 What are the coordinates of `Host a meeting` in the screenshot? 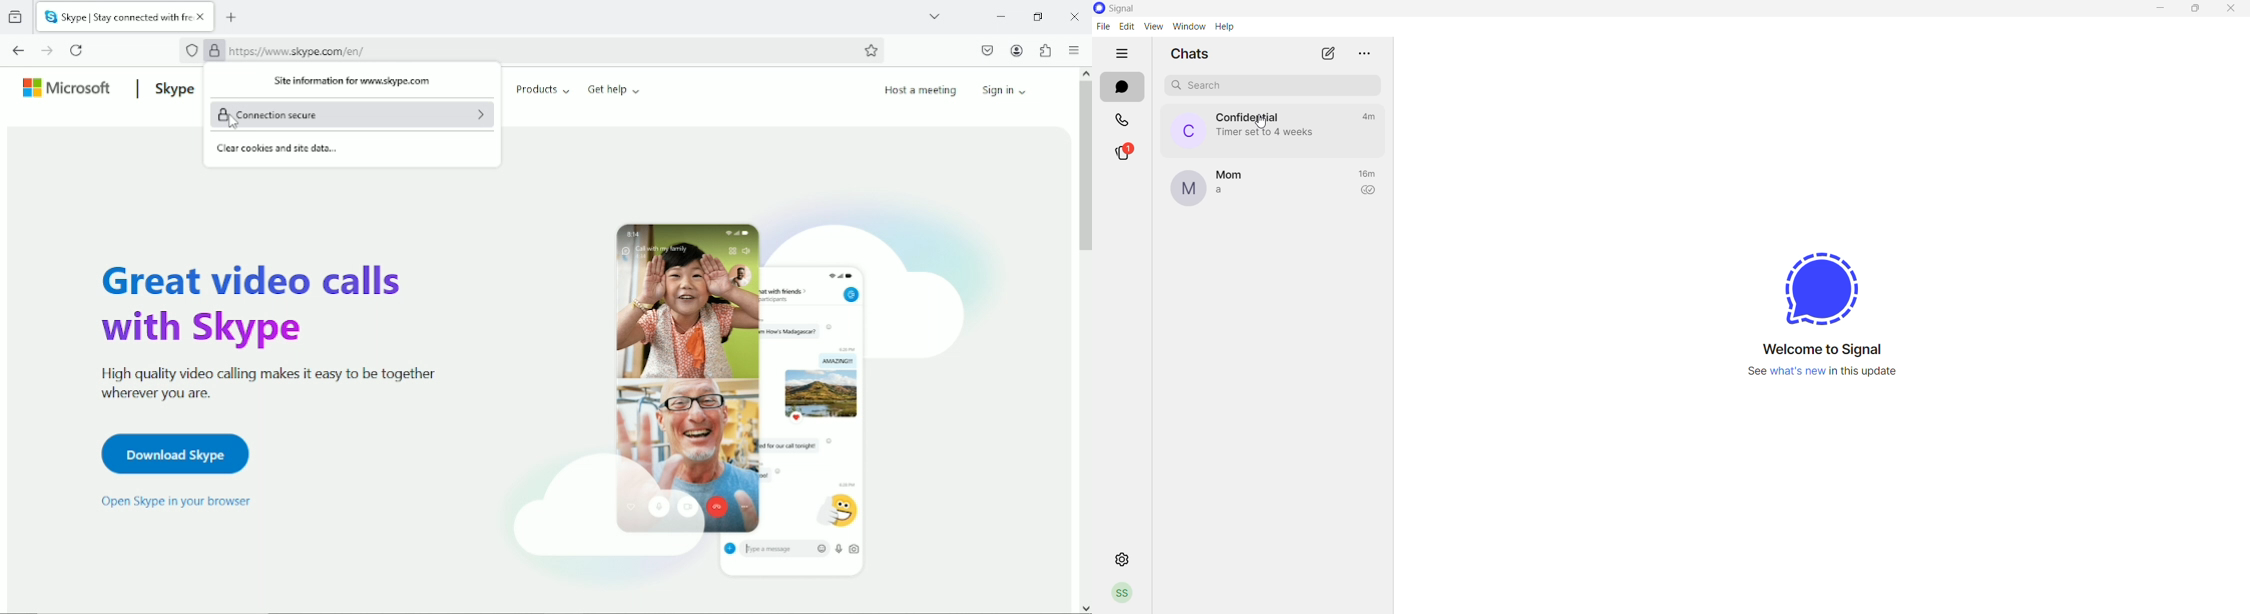 It's located at (919, 90).